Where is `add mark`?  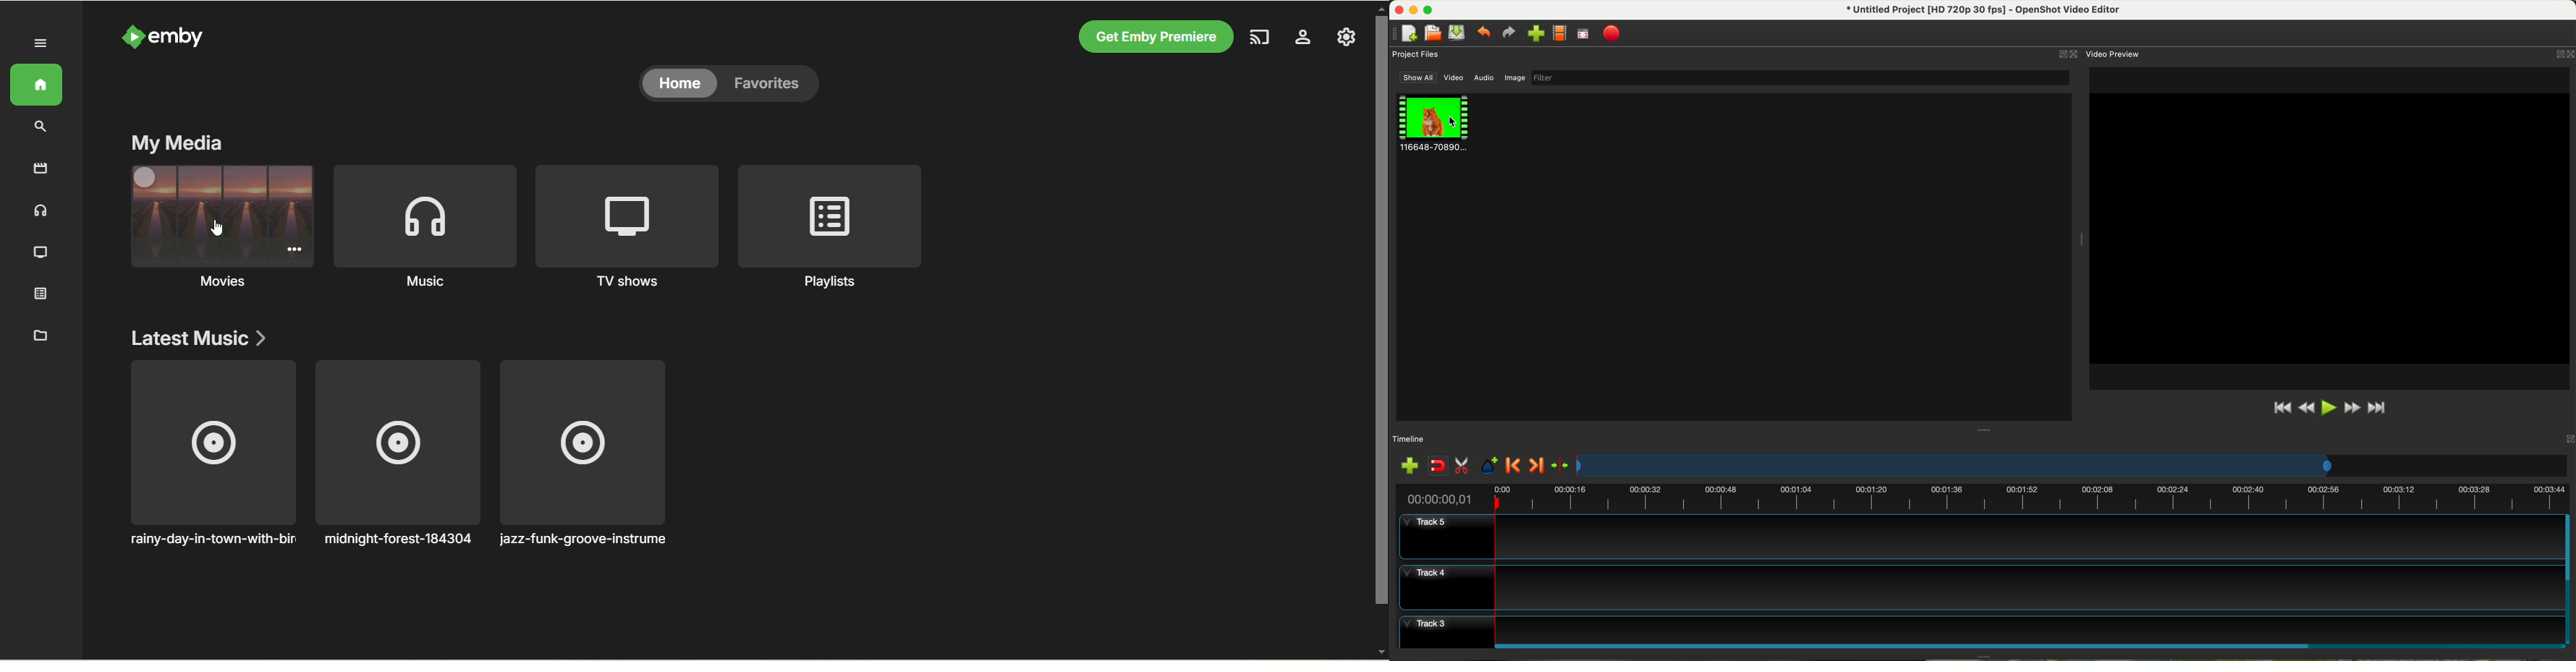 add mark is located at coordinates (1489, 466).